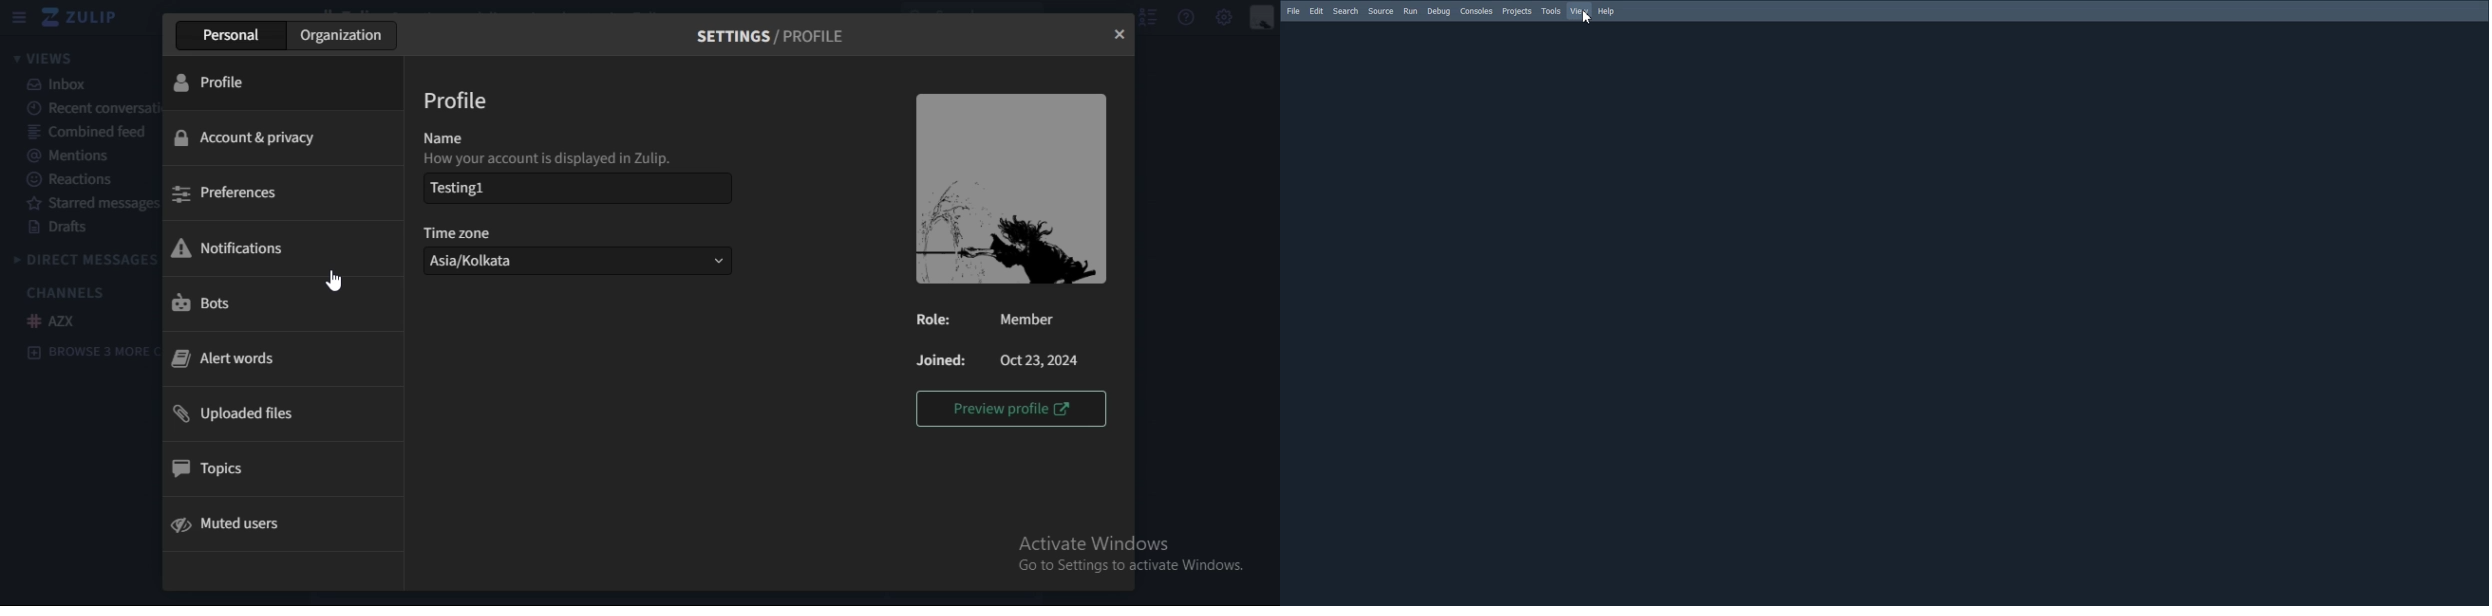  What do you see at coordinates (218, 469) in the screenshot?
I see `topics` at bounding box center [218, 469].